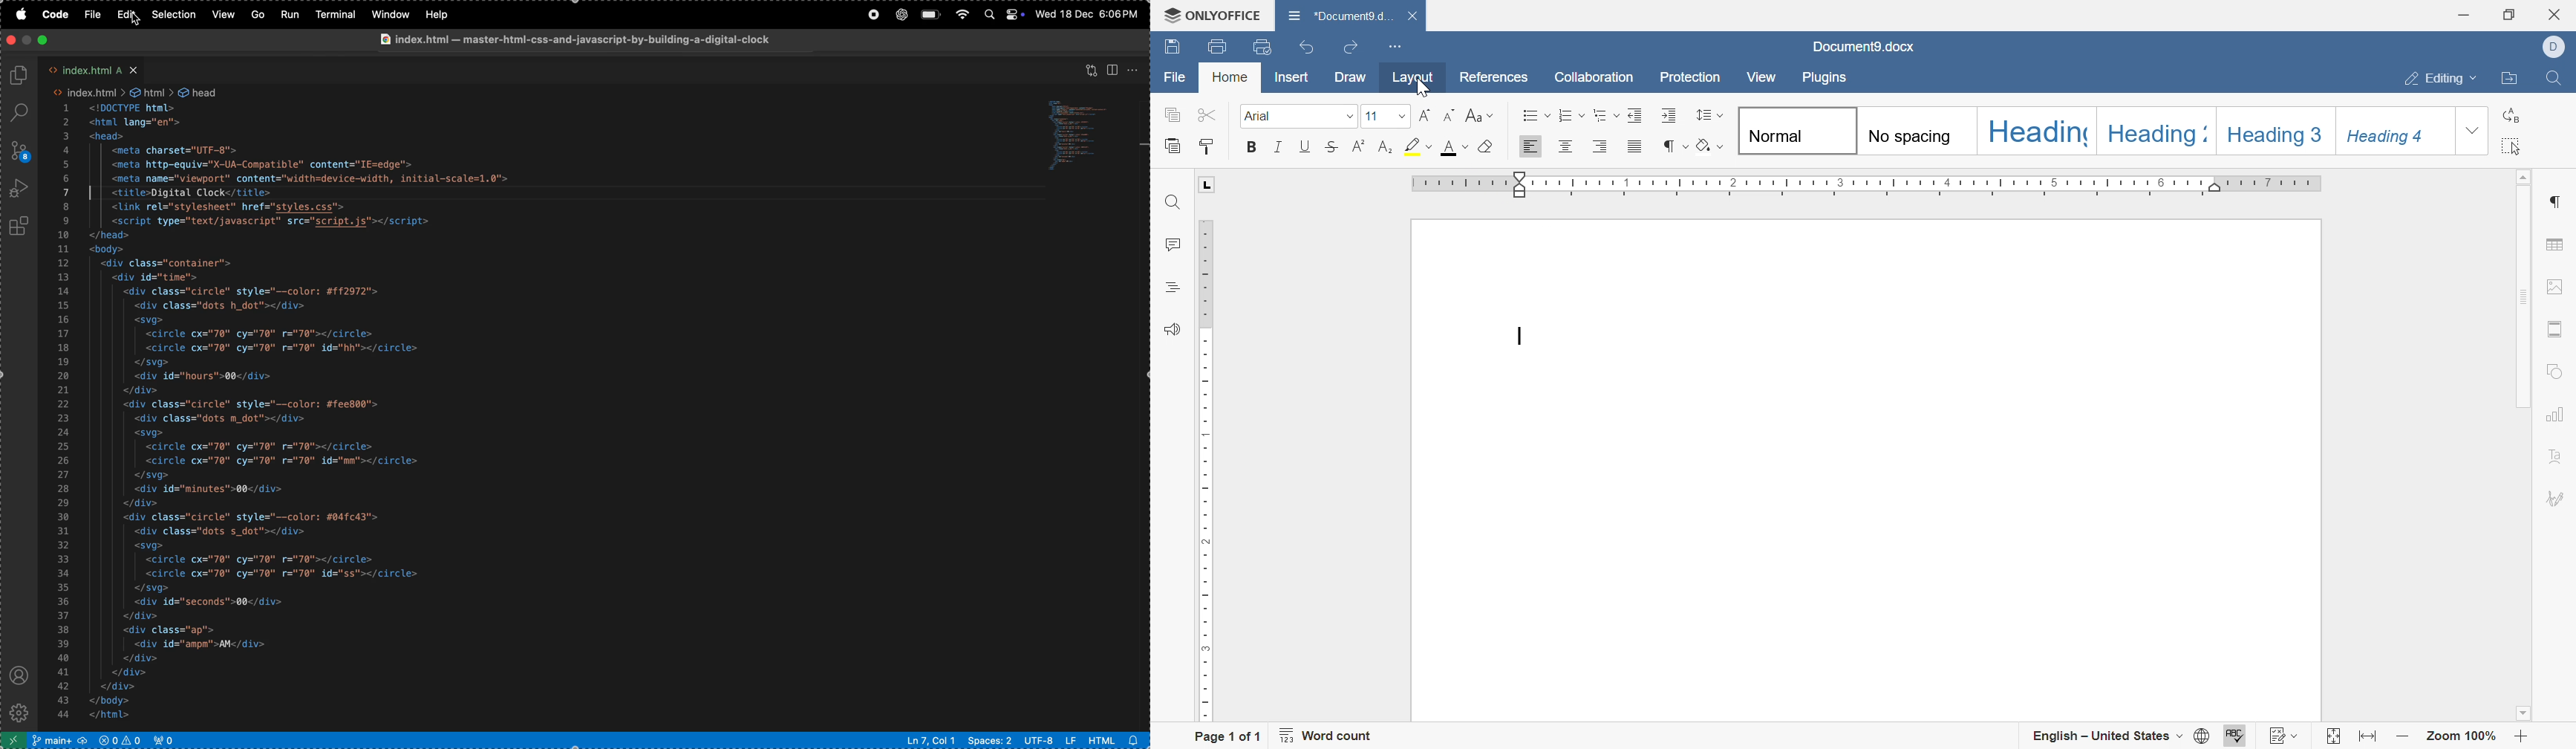 The width and height of the screenshot is (2576, 756). What do you see at coordinates (1170, 287) in the screenshot?
I see `headings` at bounding box center [1170, 287].